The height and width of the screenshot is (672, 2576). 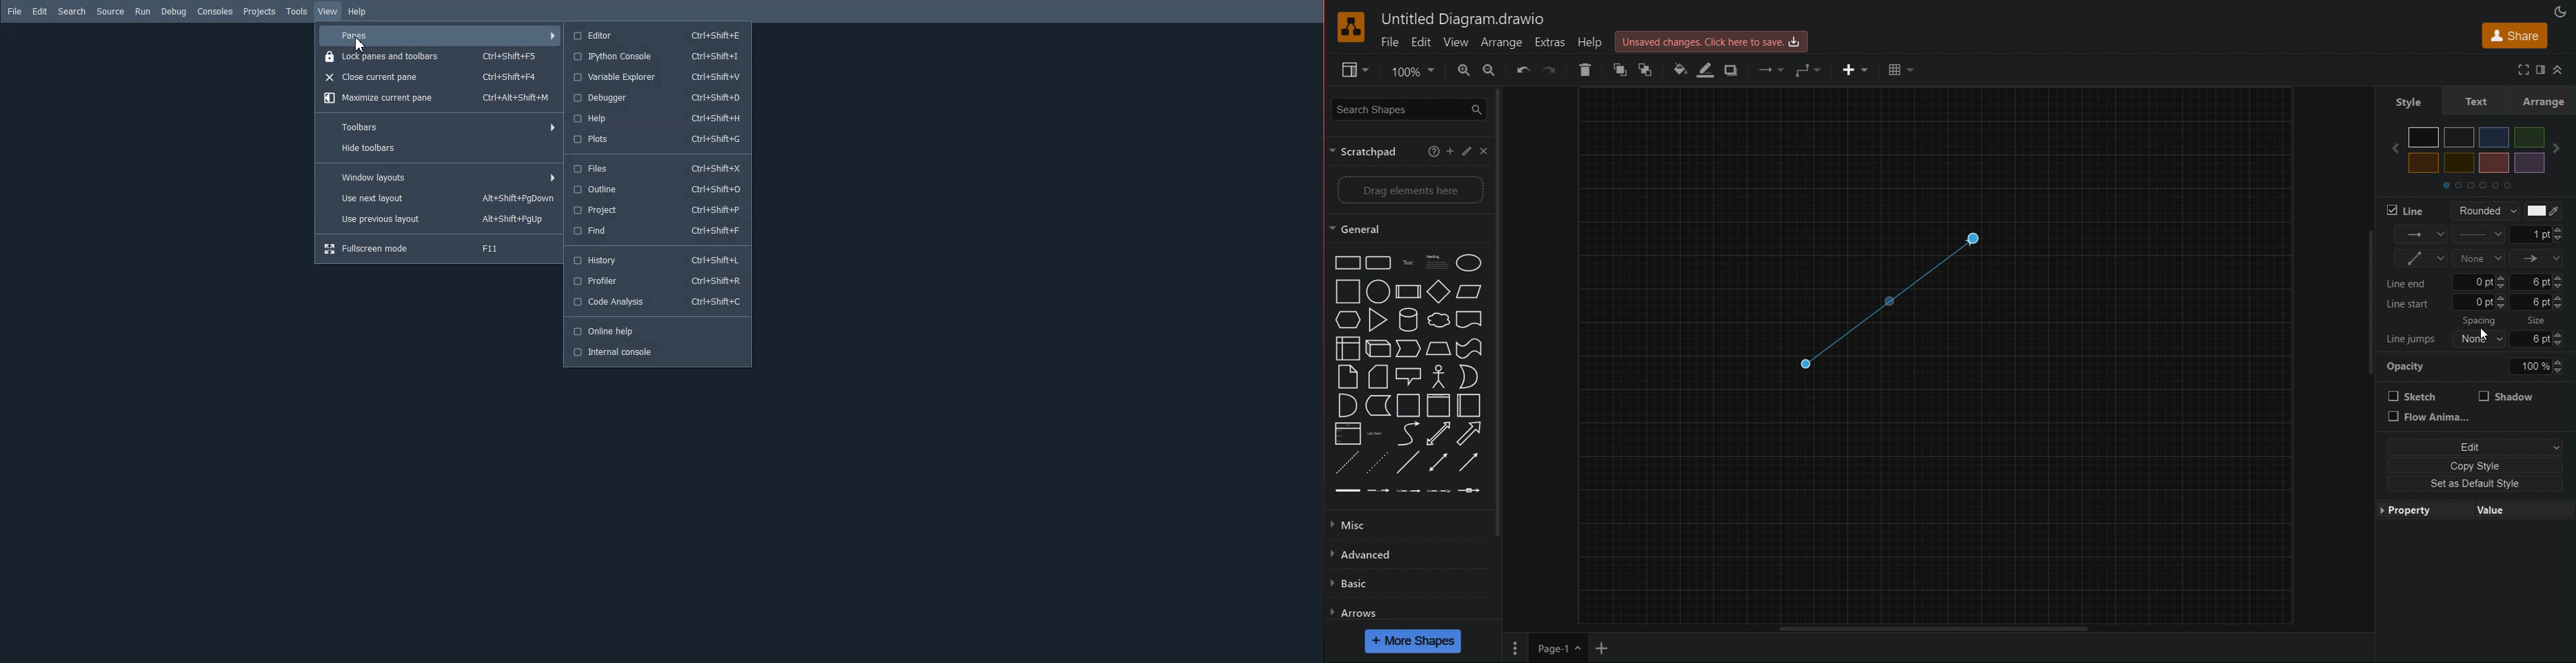 What do you see at coordinates (2413, 396) in the screenshot?
I see `Sketch` at bounding box center [2413, 396].